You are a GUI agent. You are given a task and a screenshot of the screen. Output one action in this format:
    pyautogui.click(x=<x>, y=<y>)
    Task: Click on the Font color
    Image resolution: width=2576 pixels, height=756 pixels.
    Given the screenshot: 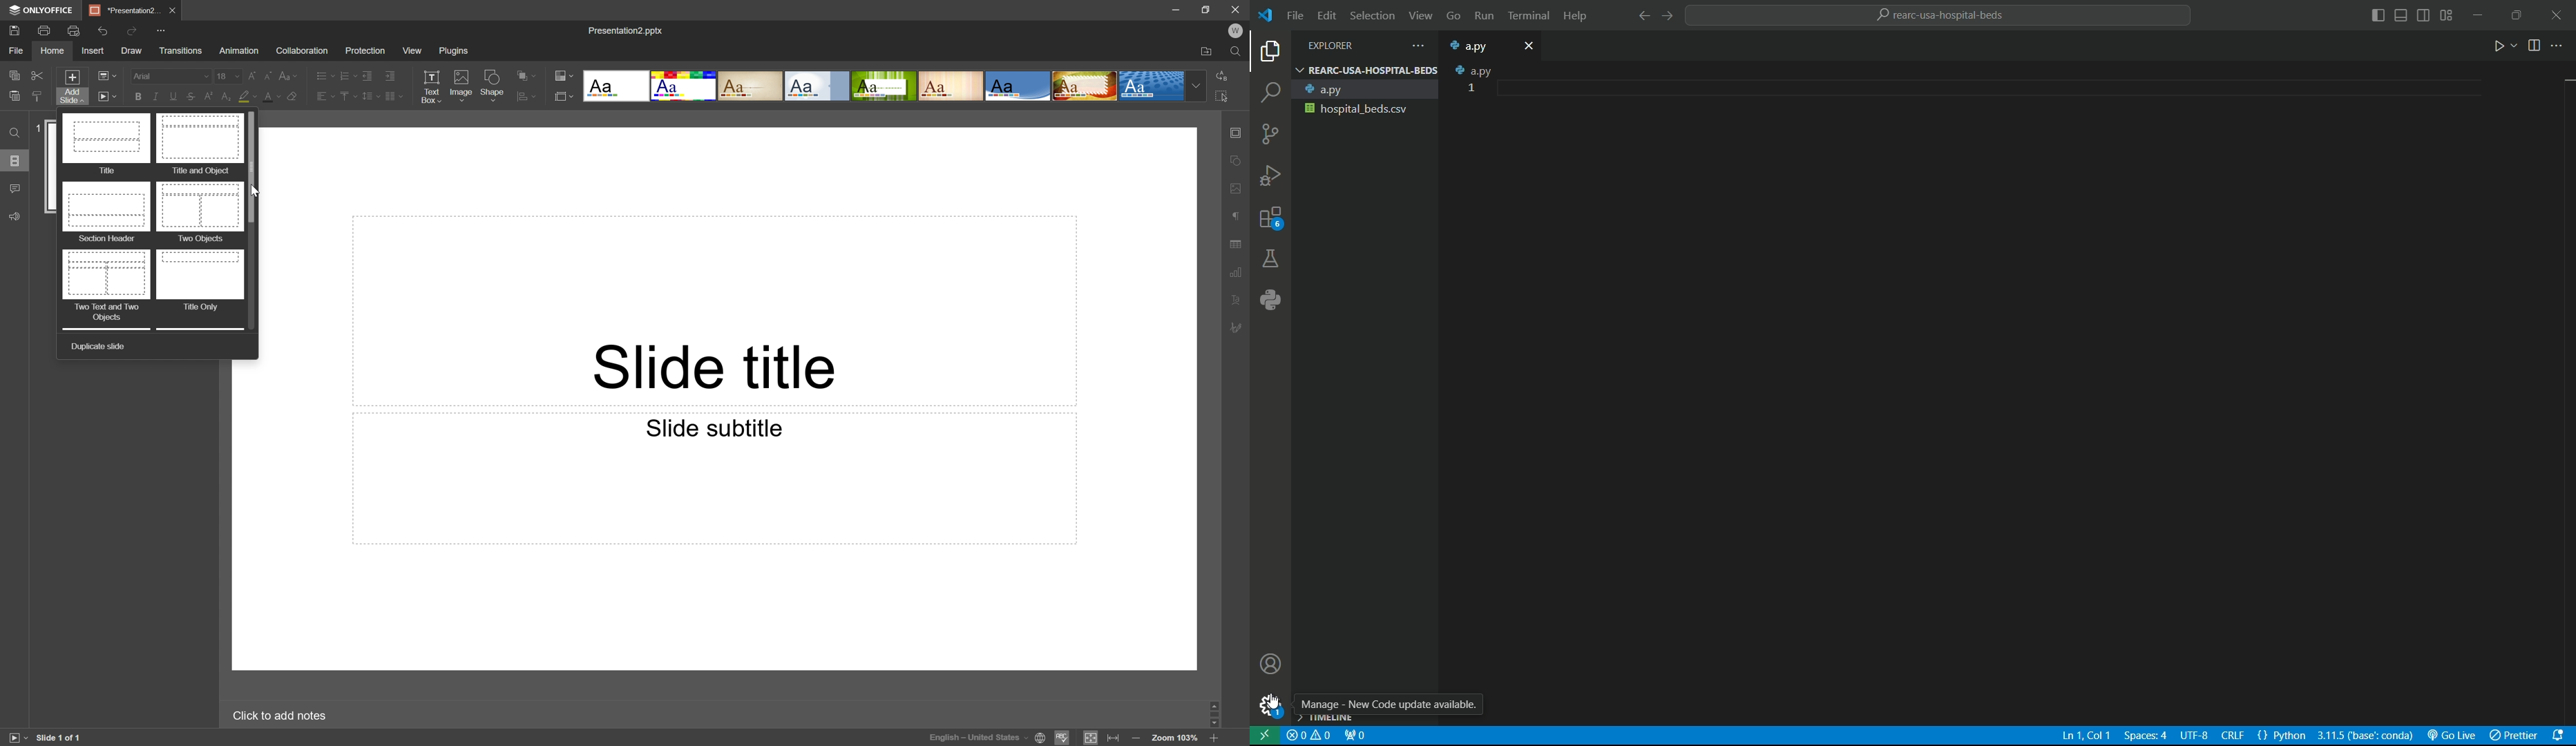 What is the action you would take?
    pyautogui.click(x=269, y=94)
    